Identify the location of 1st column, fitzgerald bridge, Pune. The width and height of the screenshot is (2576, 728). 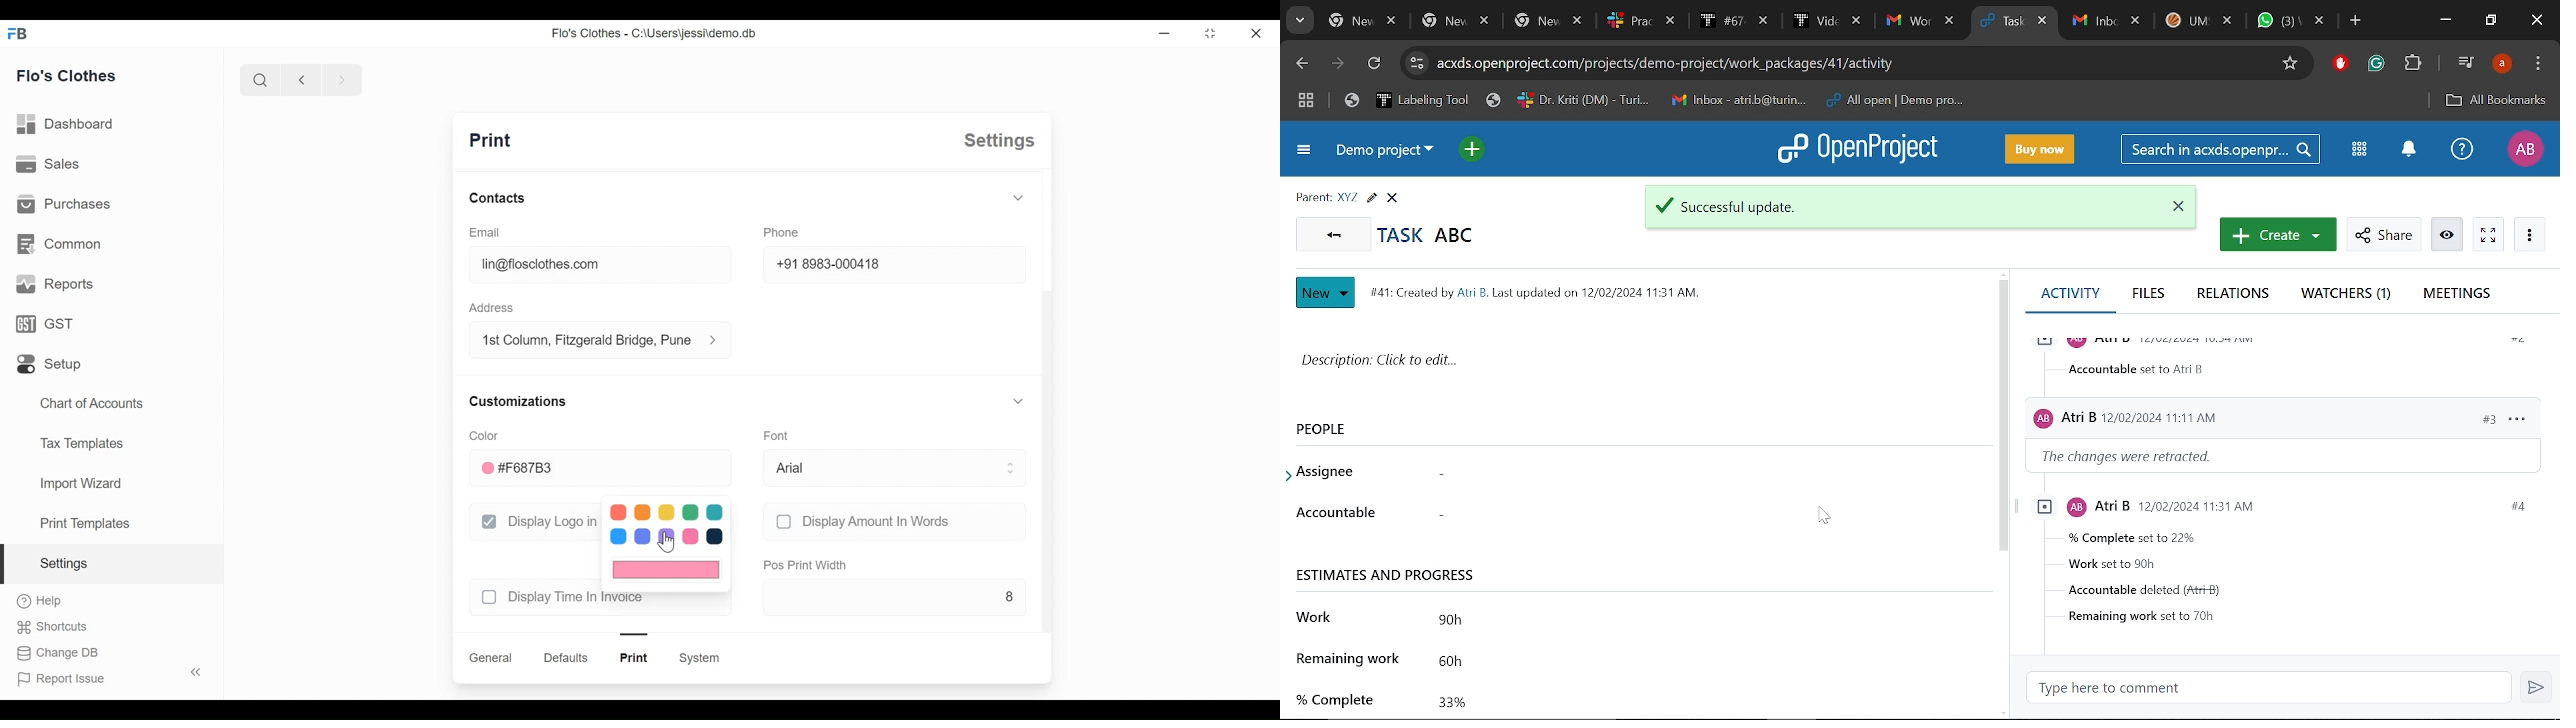
(585, 339).